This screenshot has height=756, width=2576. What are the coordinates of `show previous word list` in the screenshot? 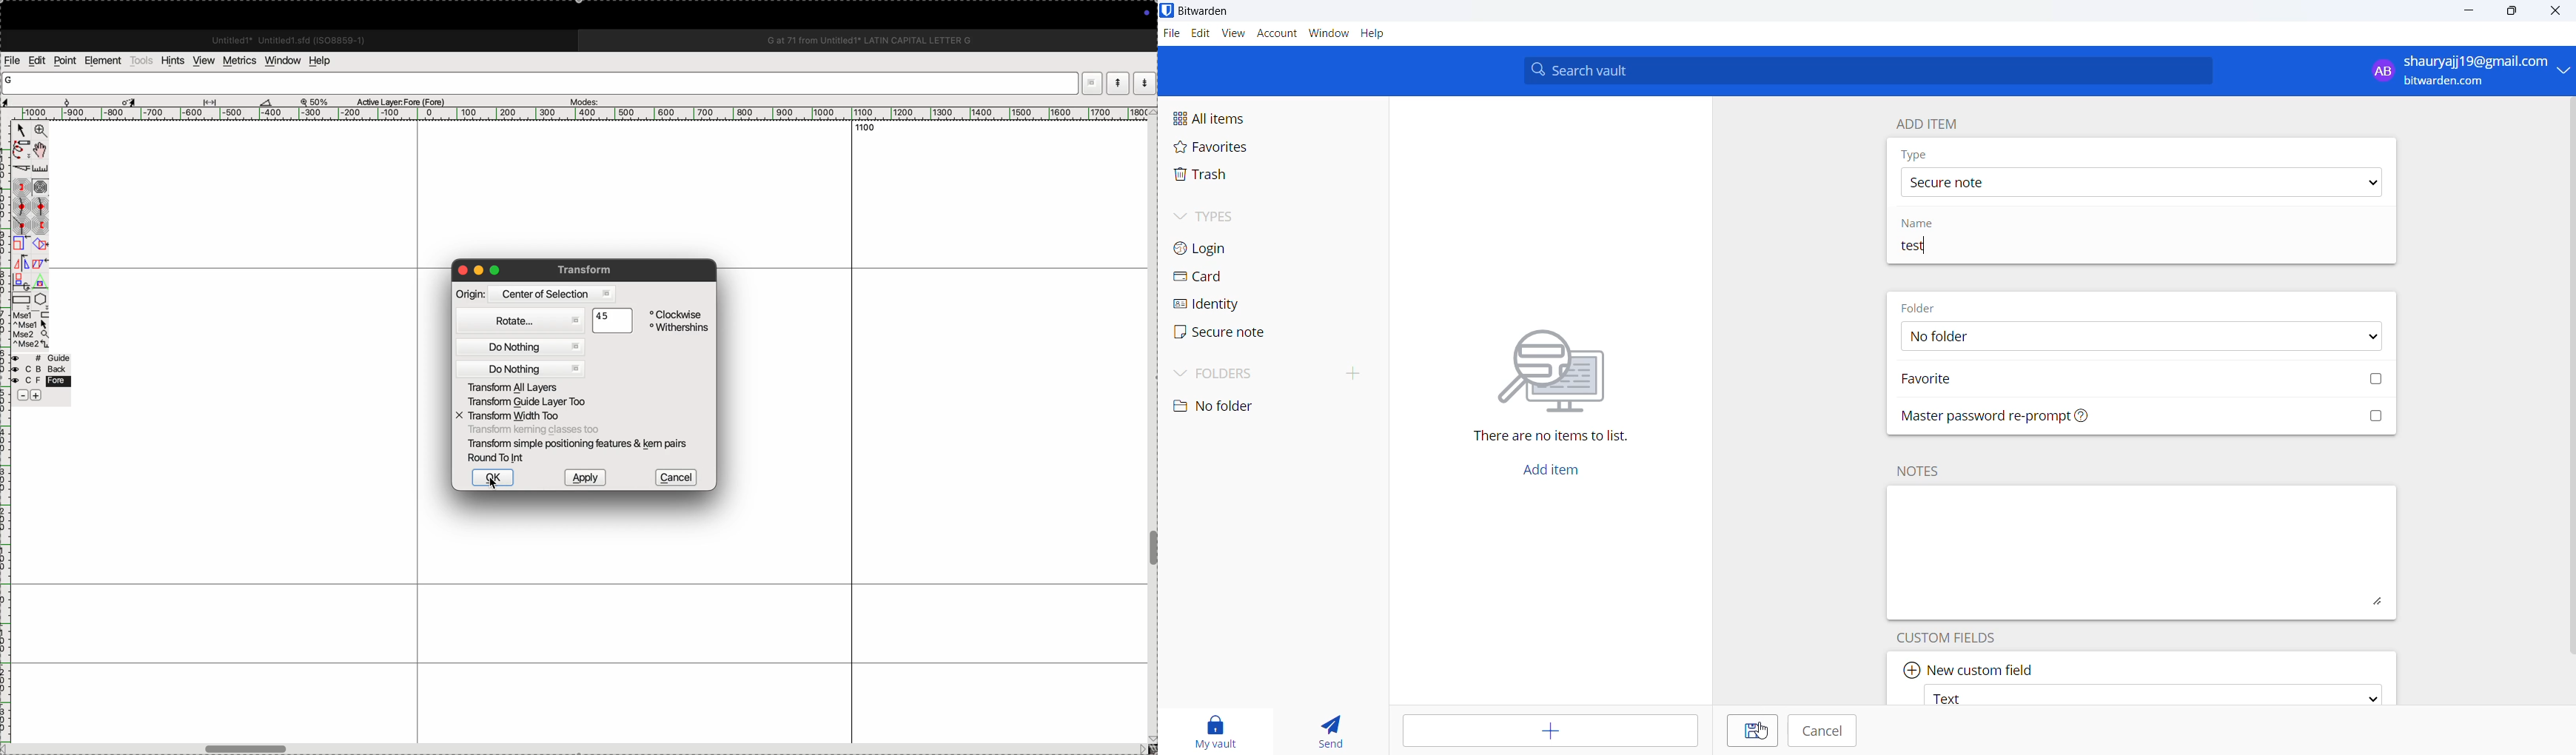 It's located at (1146, 82).